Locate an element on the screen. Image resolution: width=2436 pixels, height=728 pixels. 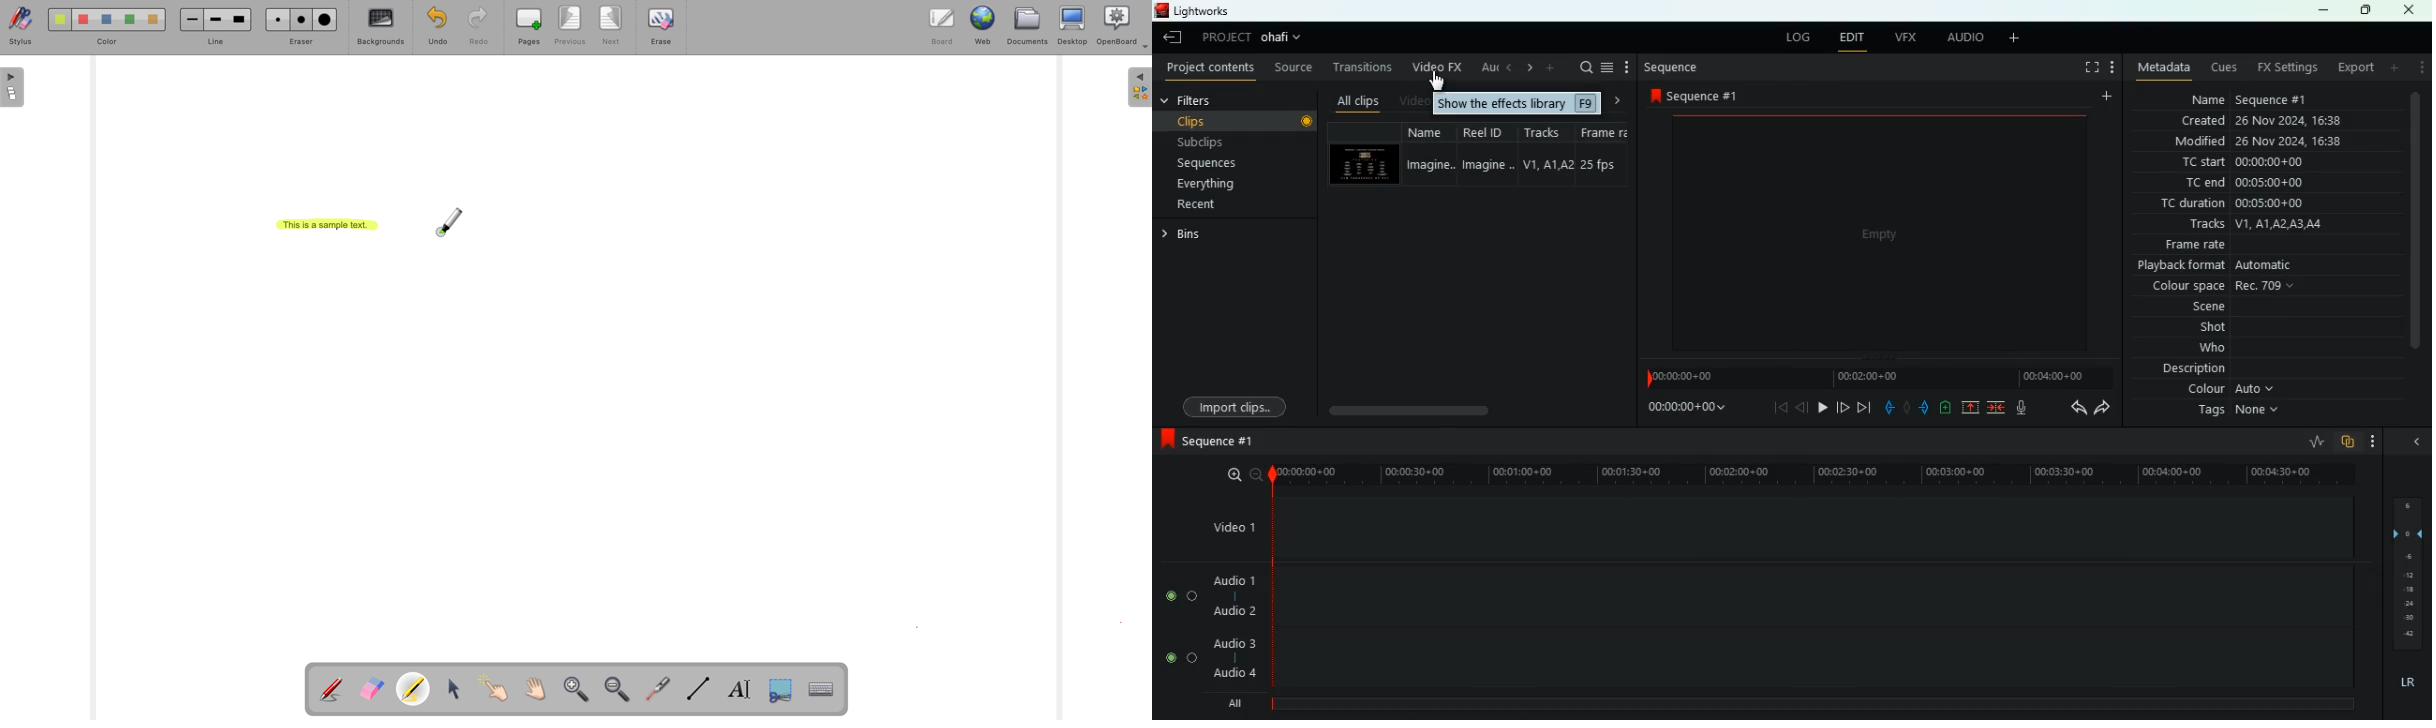
transitions is located at coordinates (1361, 67).